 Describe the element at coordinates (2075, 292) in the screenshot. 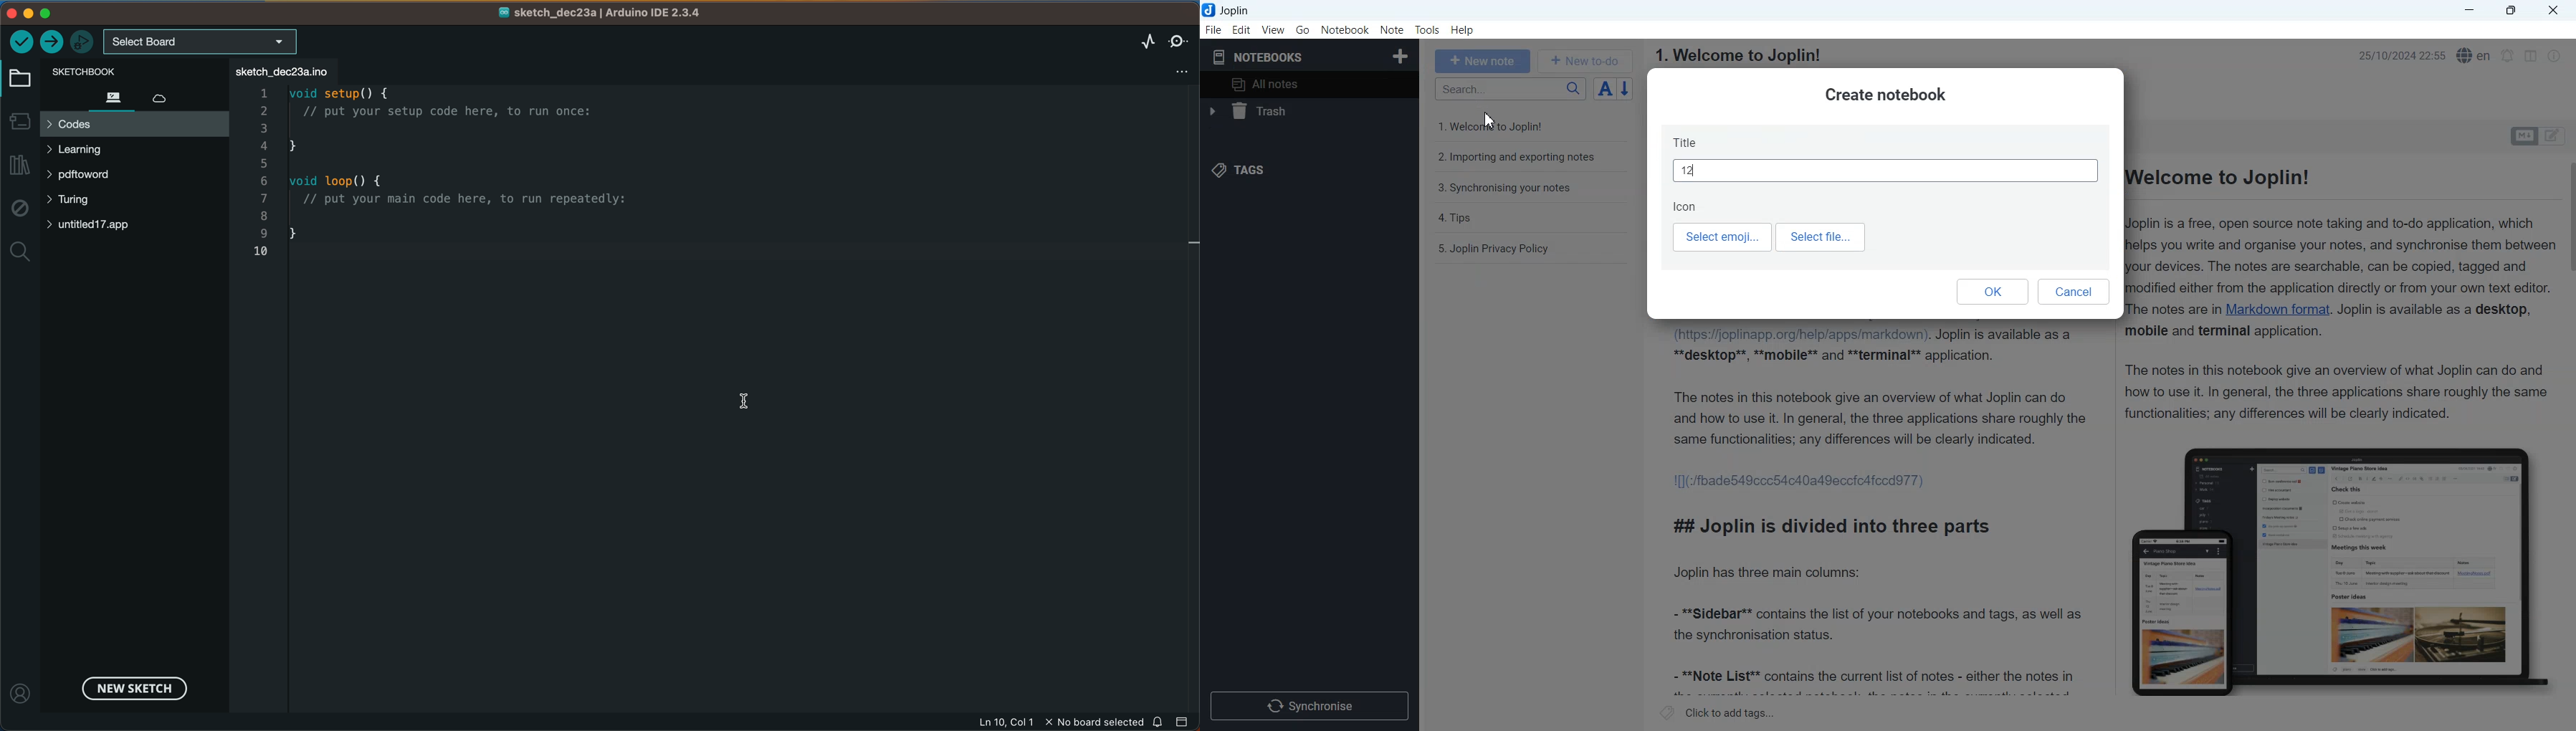

I see `Cancel` at that location.